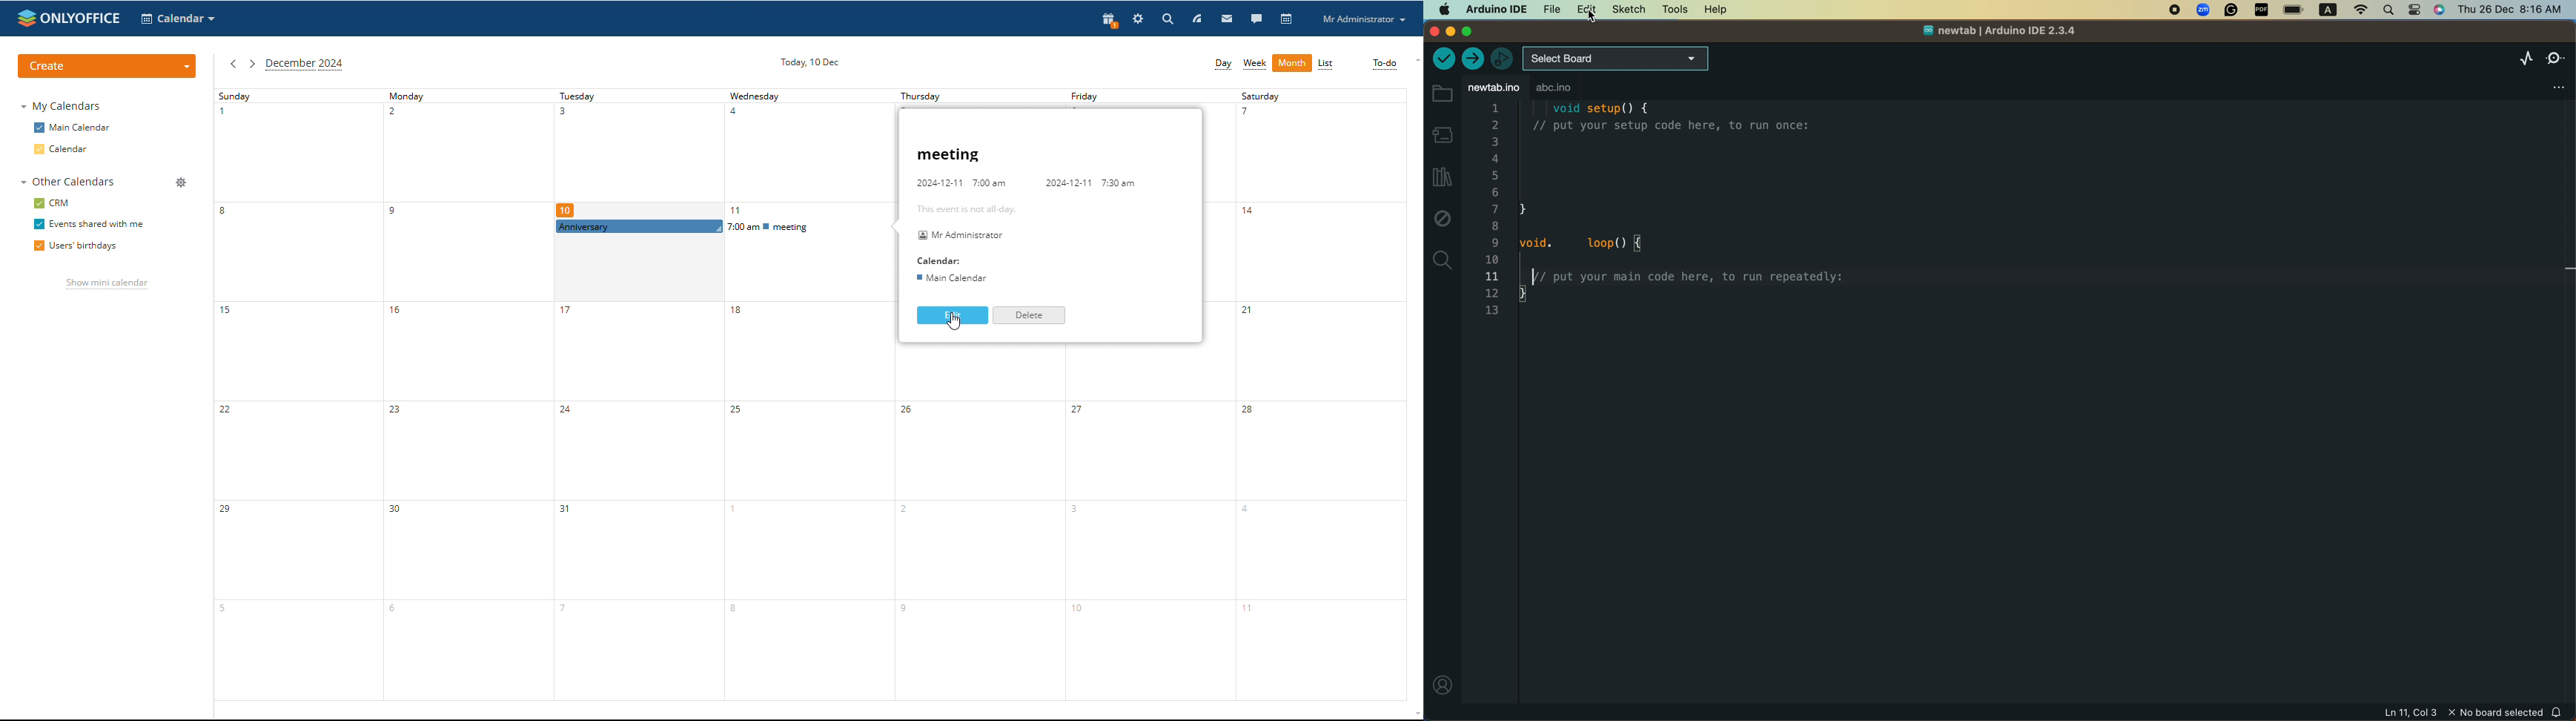  Describe the element at coordinates (2510, 8) in the screenshot. I see `` at that location.